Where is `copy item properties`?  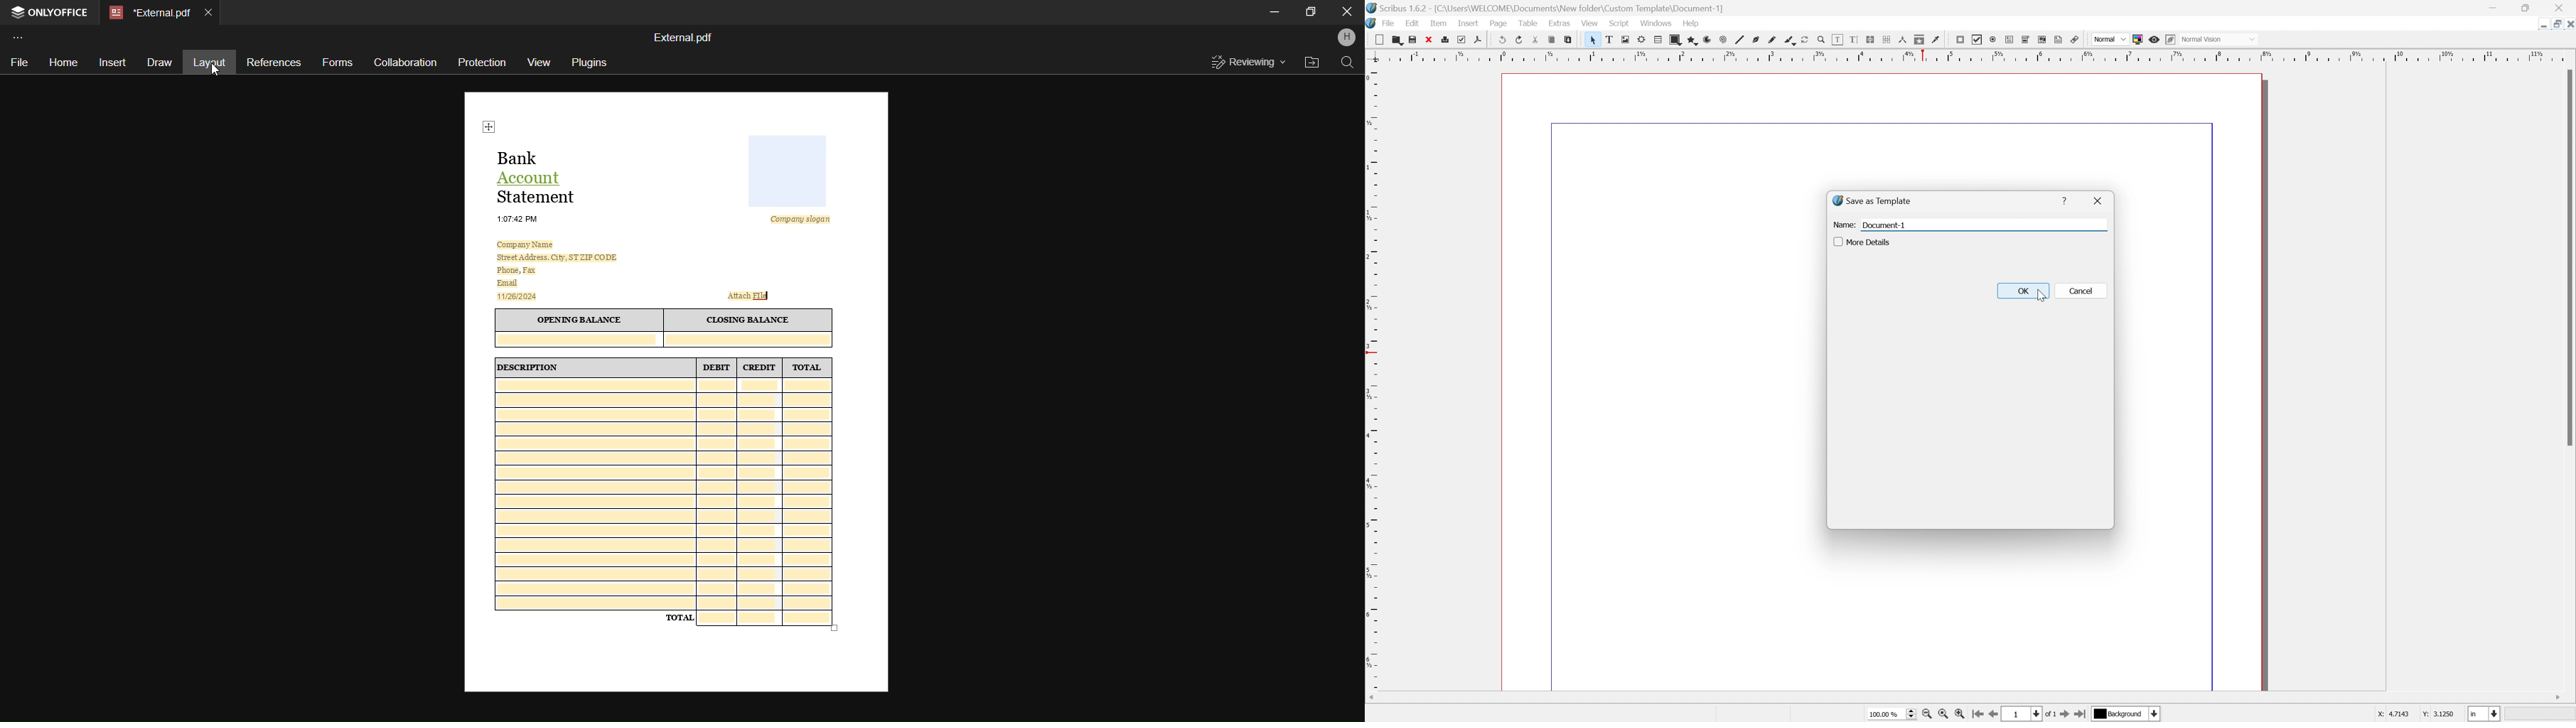 copy item properties is located at coordinates (1919, 39).